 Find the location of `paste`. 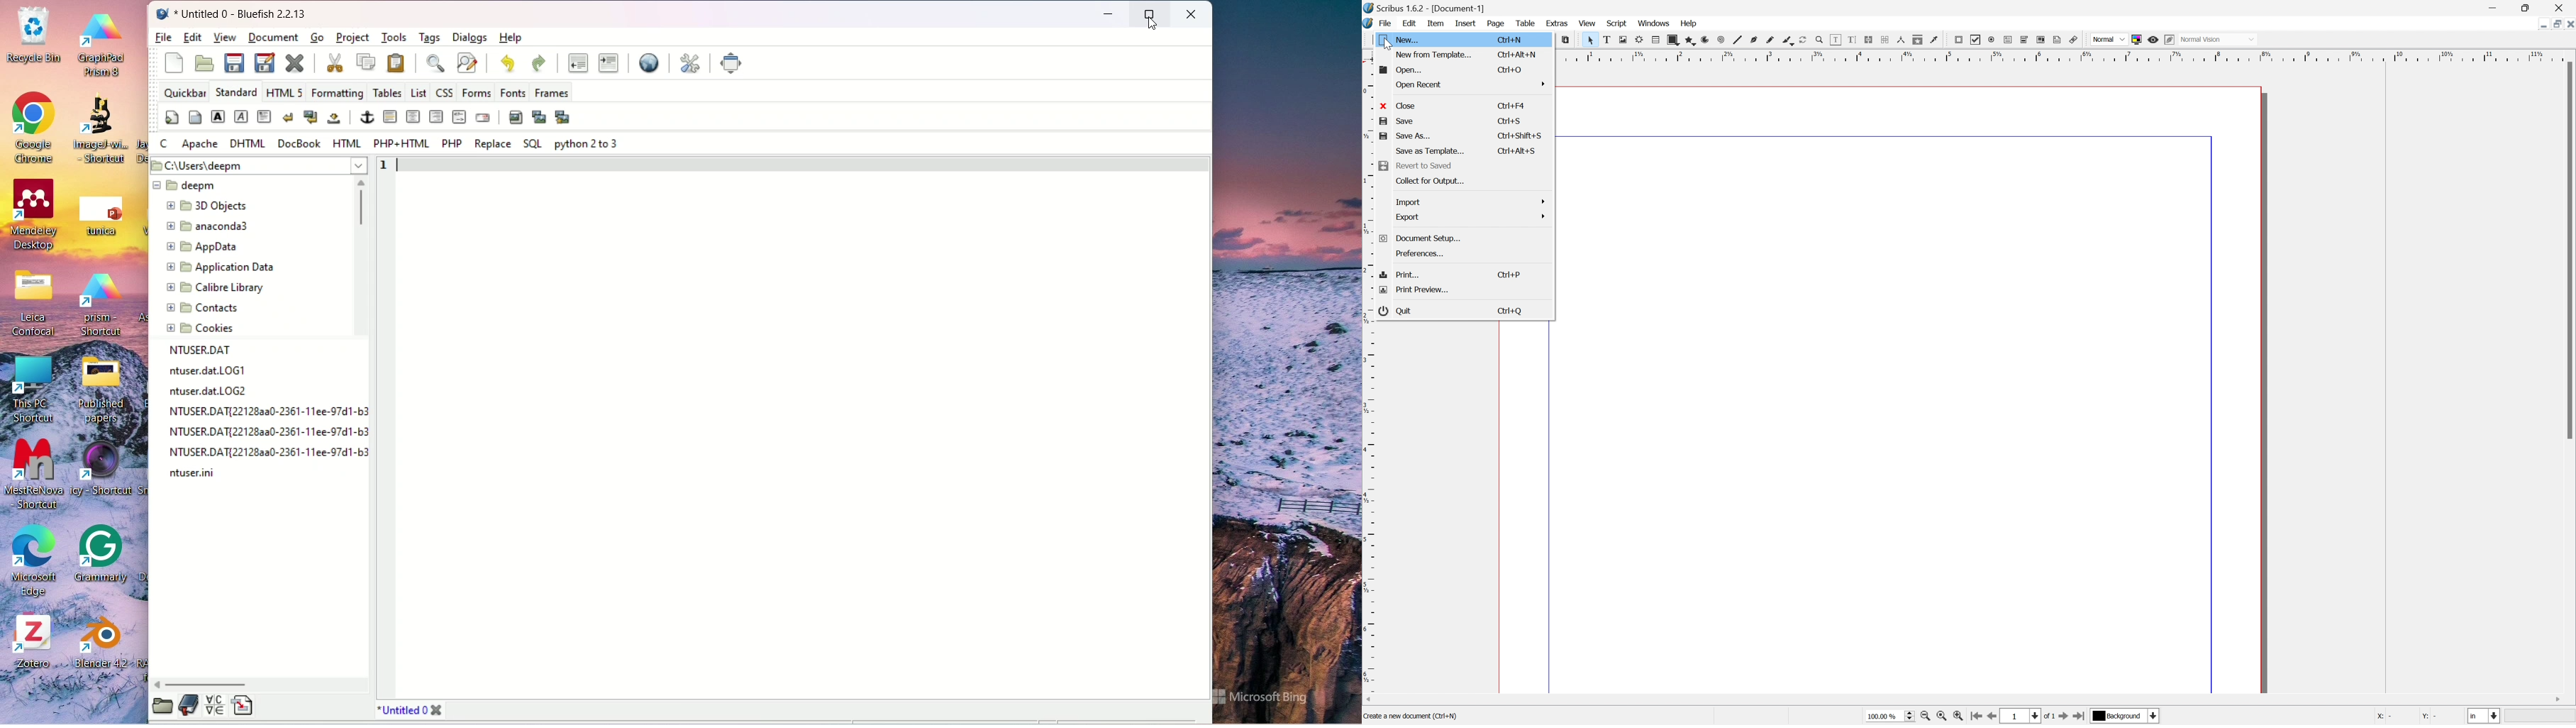

paste is located at coordinates (396, 62).